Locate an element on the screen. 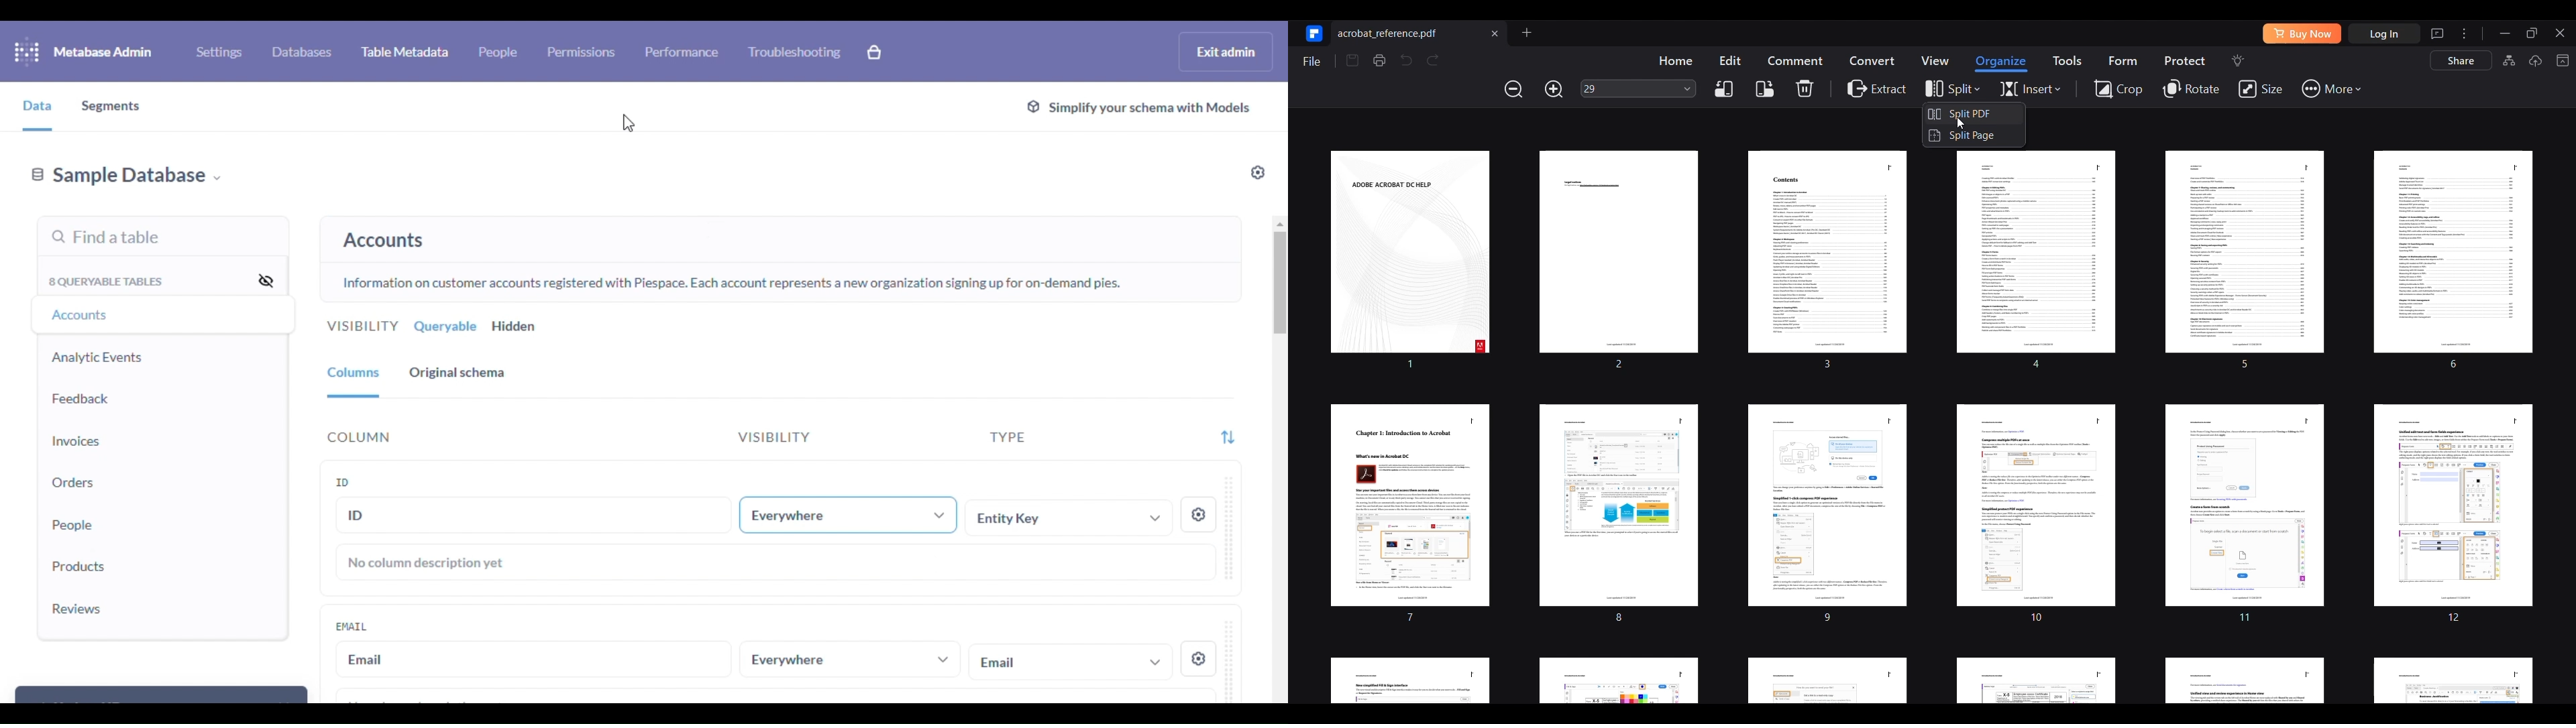  queryable is located at coordinates (445, 326).